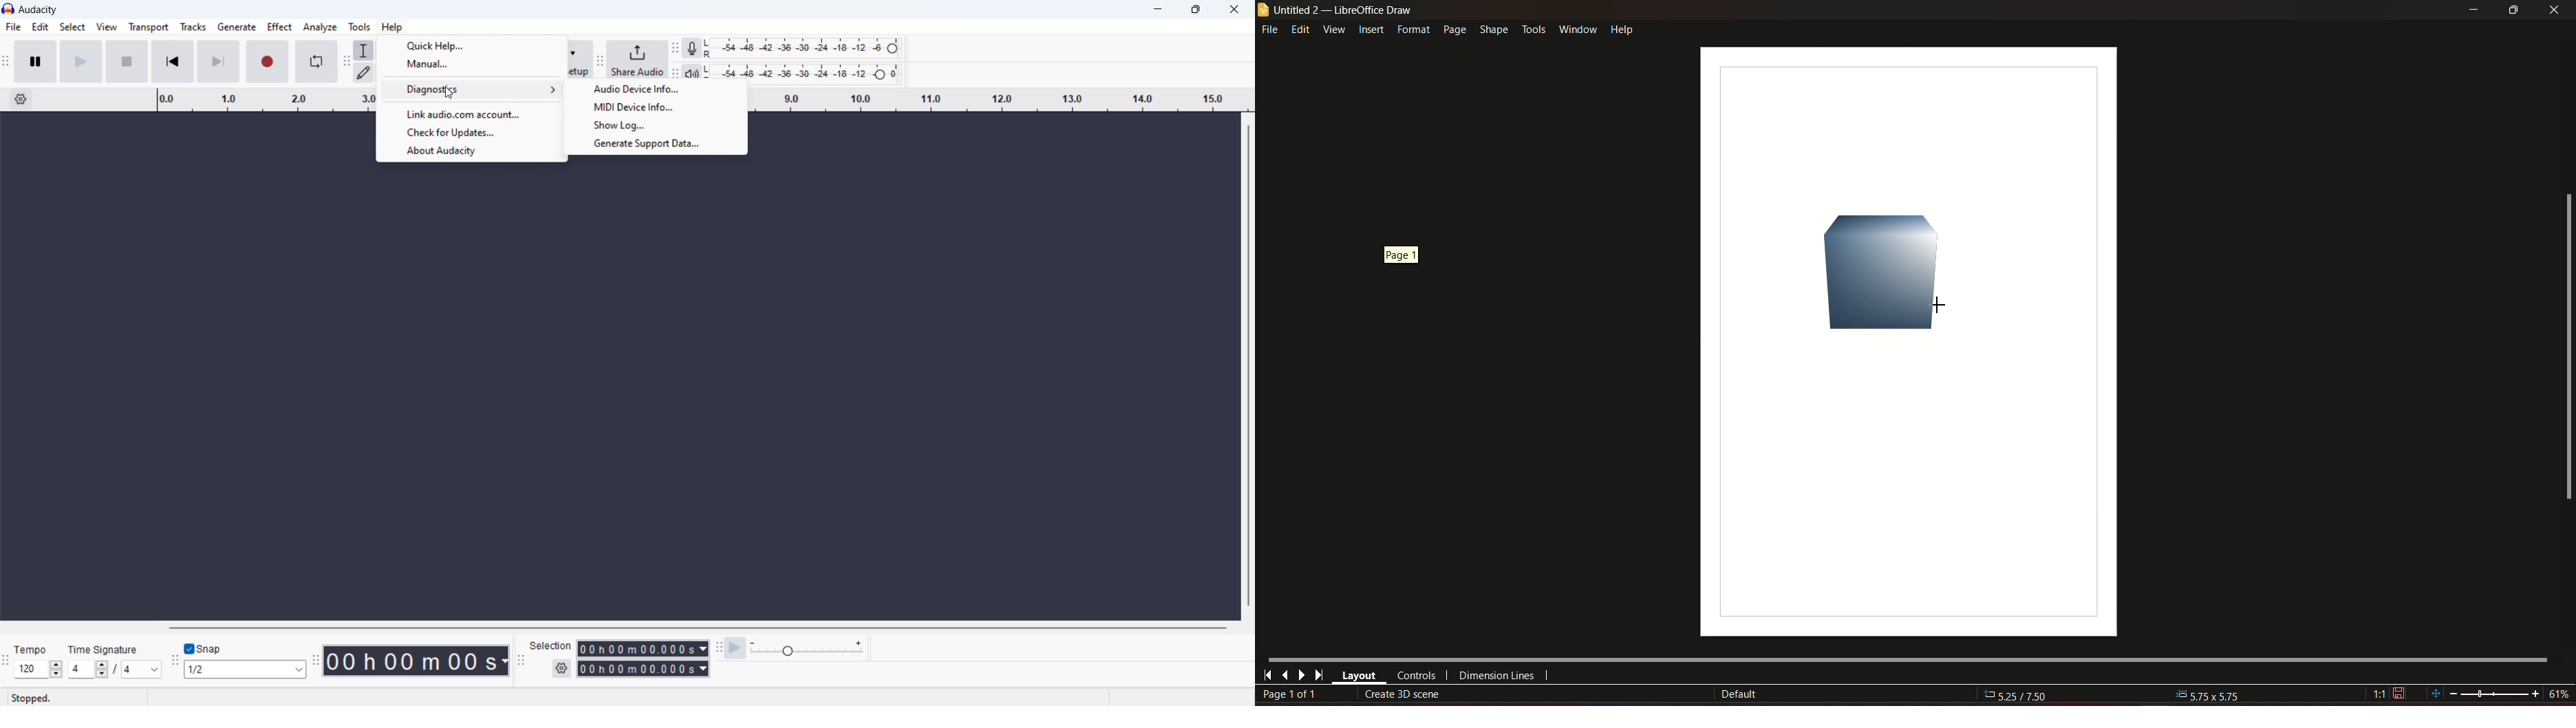 This screenshot has height=728, width=2576. Describe the element at coordinates (1235, 10) in the screenshot. I see `close` at that location.